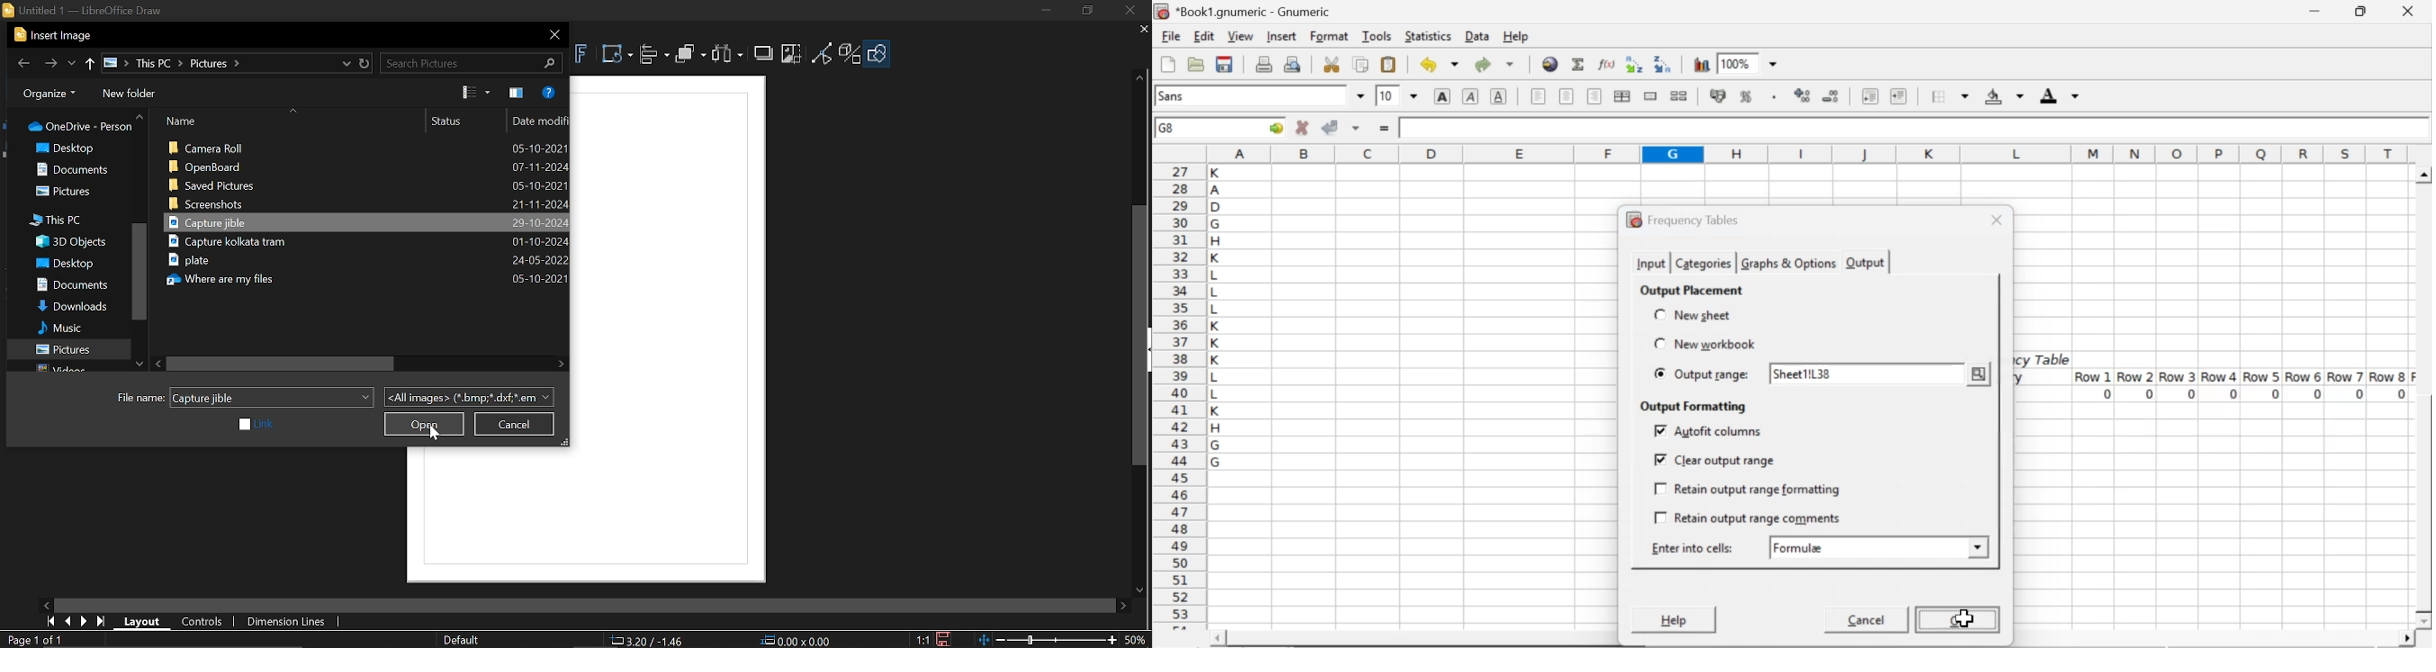 The height and width of the screenshot is (672, 2436). Describe the element at coordinates (1274, 127) in the screenshot. I see `go to` at that location.